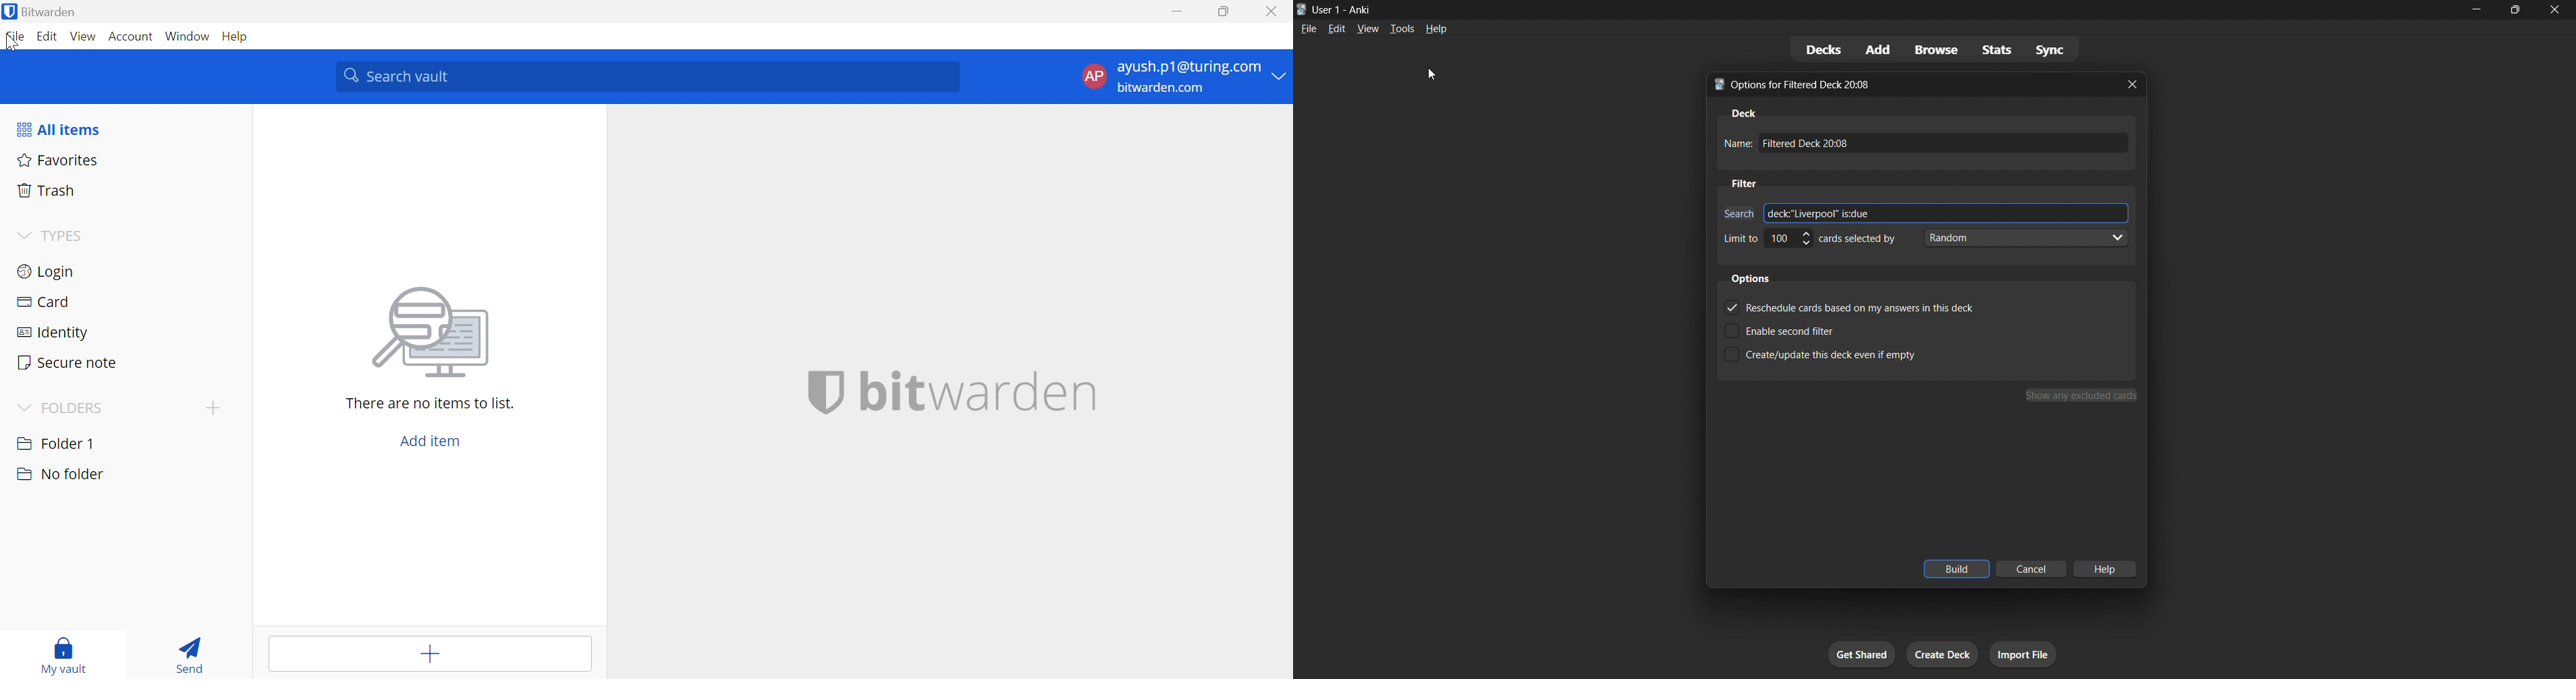 This screenshot has height=700, width=2576. I want to click on view, so click(1366, 29).